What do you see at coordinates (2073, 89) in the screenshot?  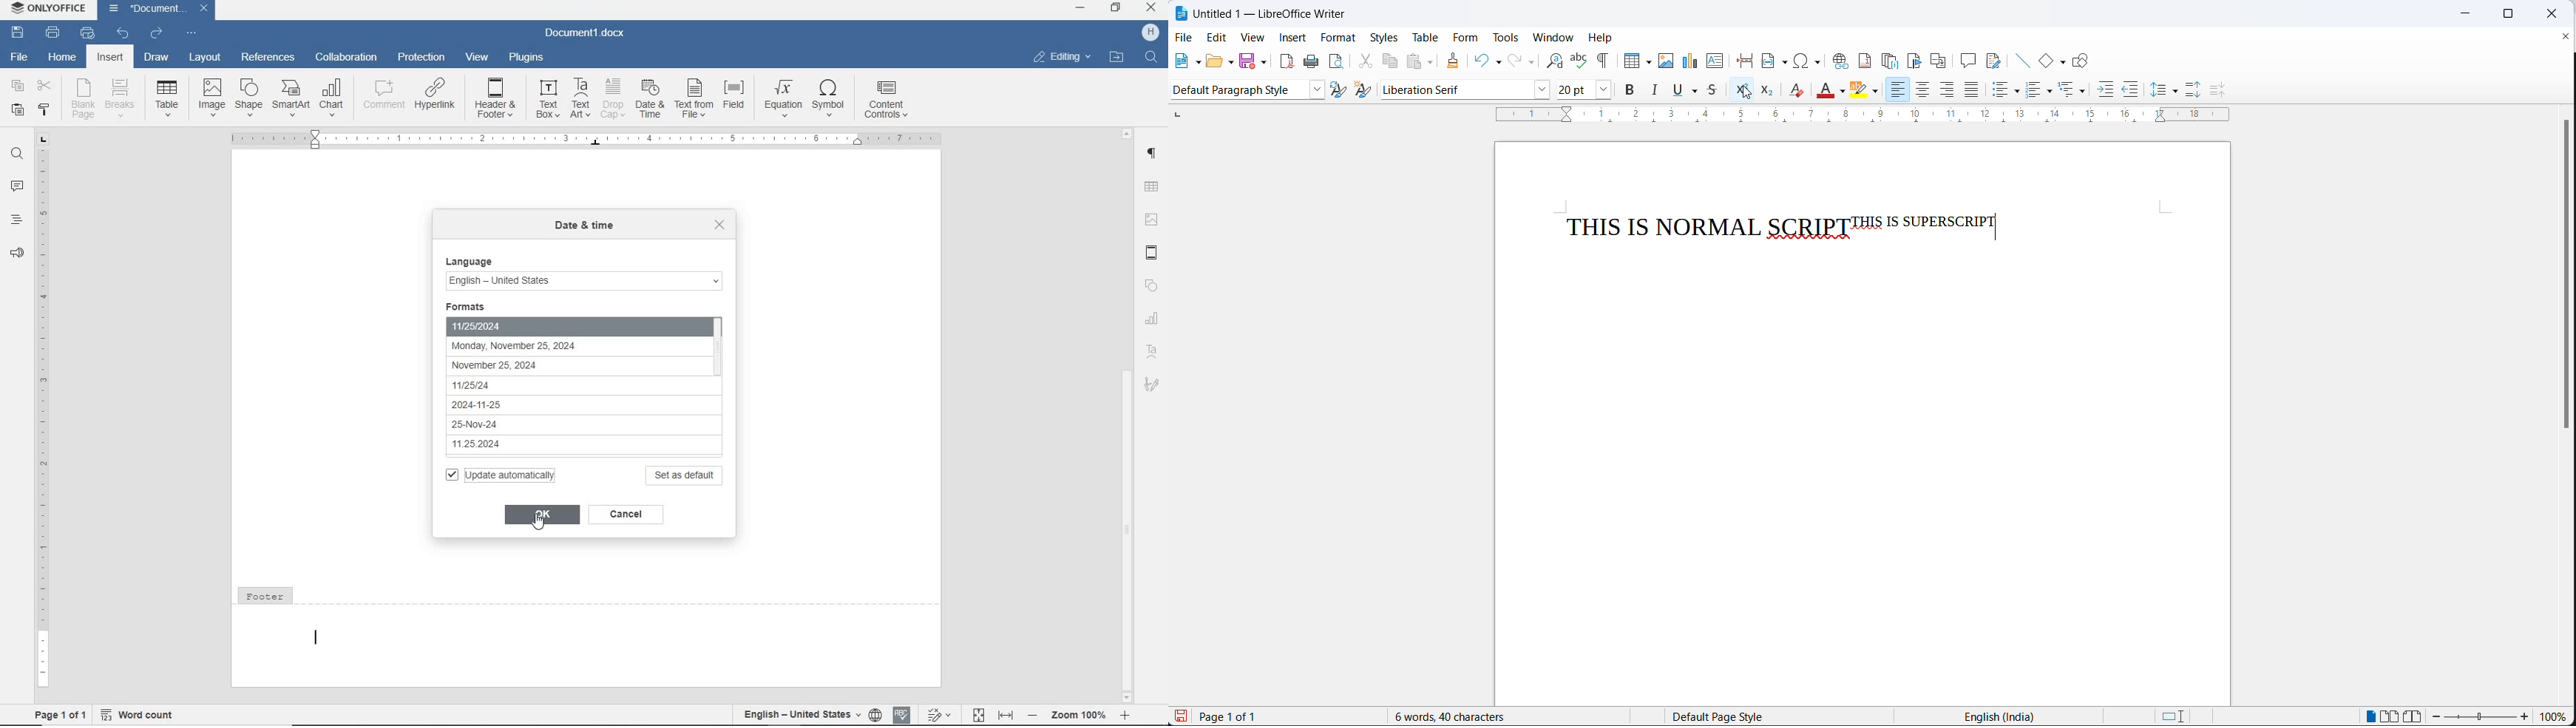 I see `select outline format` at bounding box center [2073, 89].